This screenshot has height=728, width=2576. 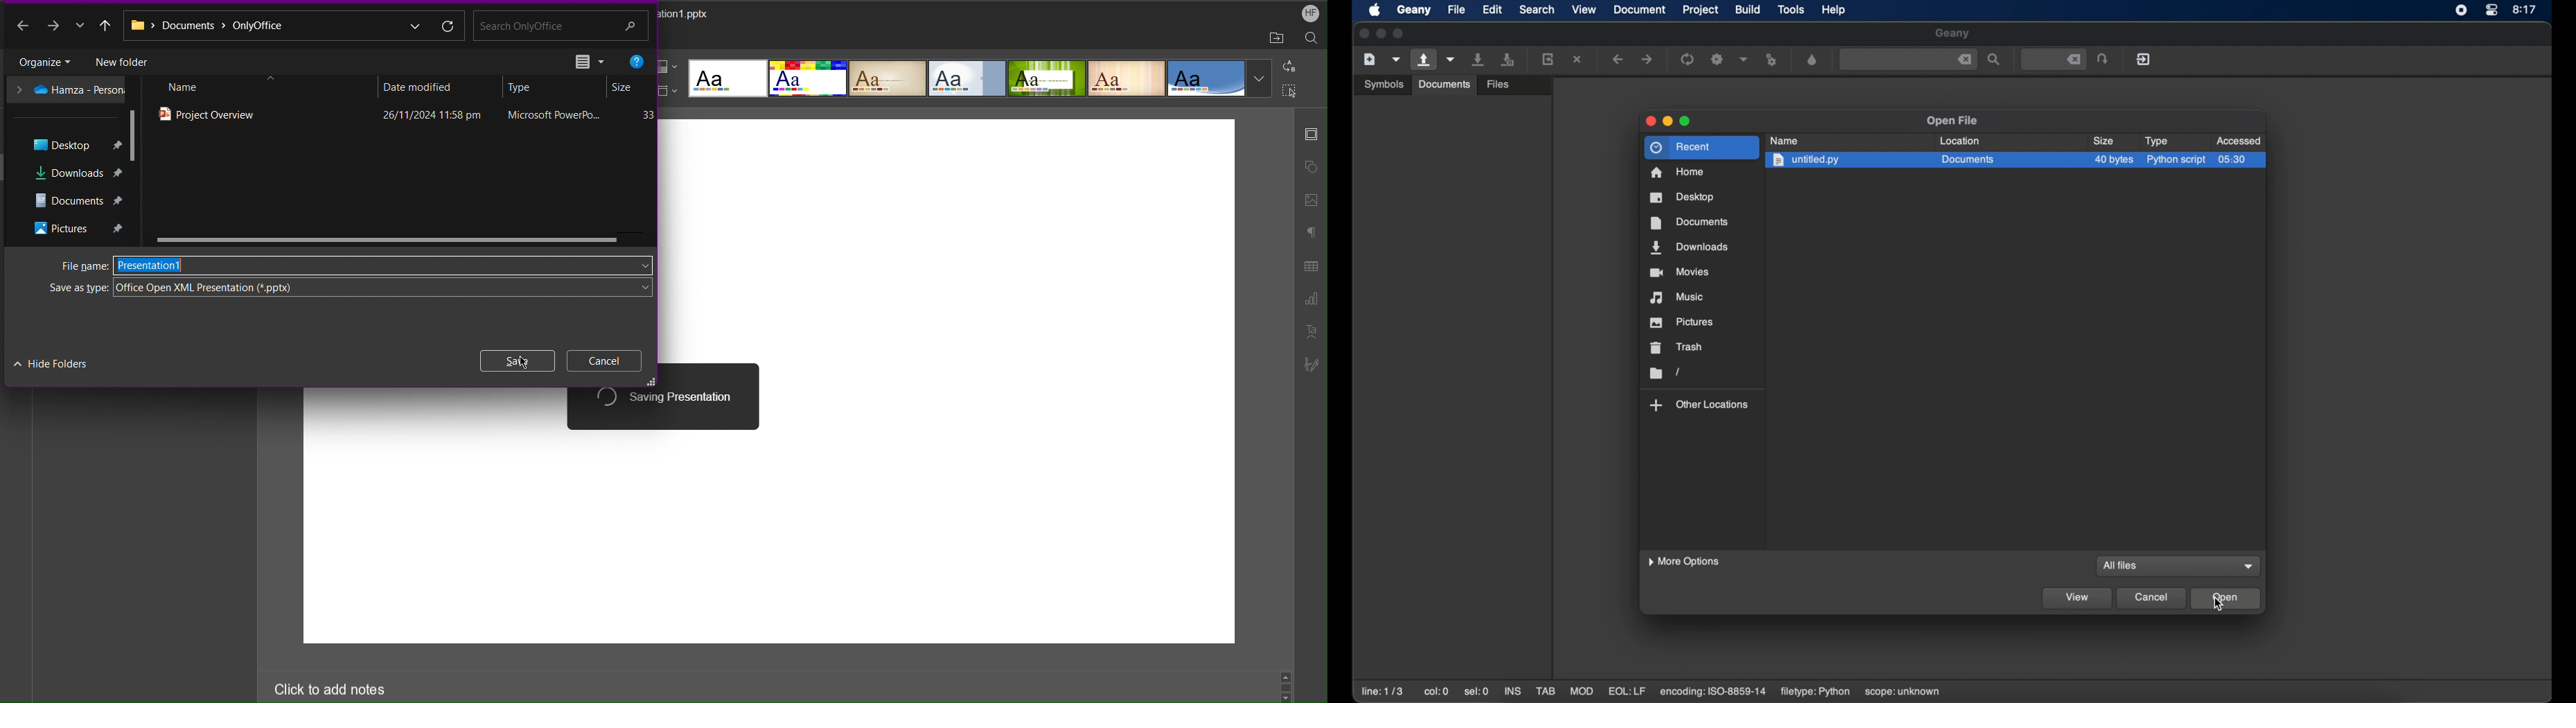 What do you see at coordinates (1260, 80) in the screenshot?
I see `more templates` at bounding box center [1260, 80].